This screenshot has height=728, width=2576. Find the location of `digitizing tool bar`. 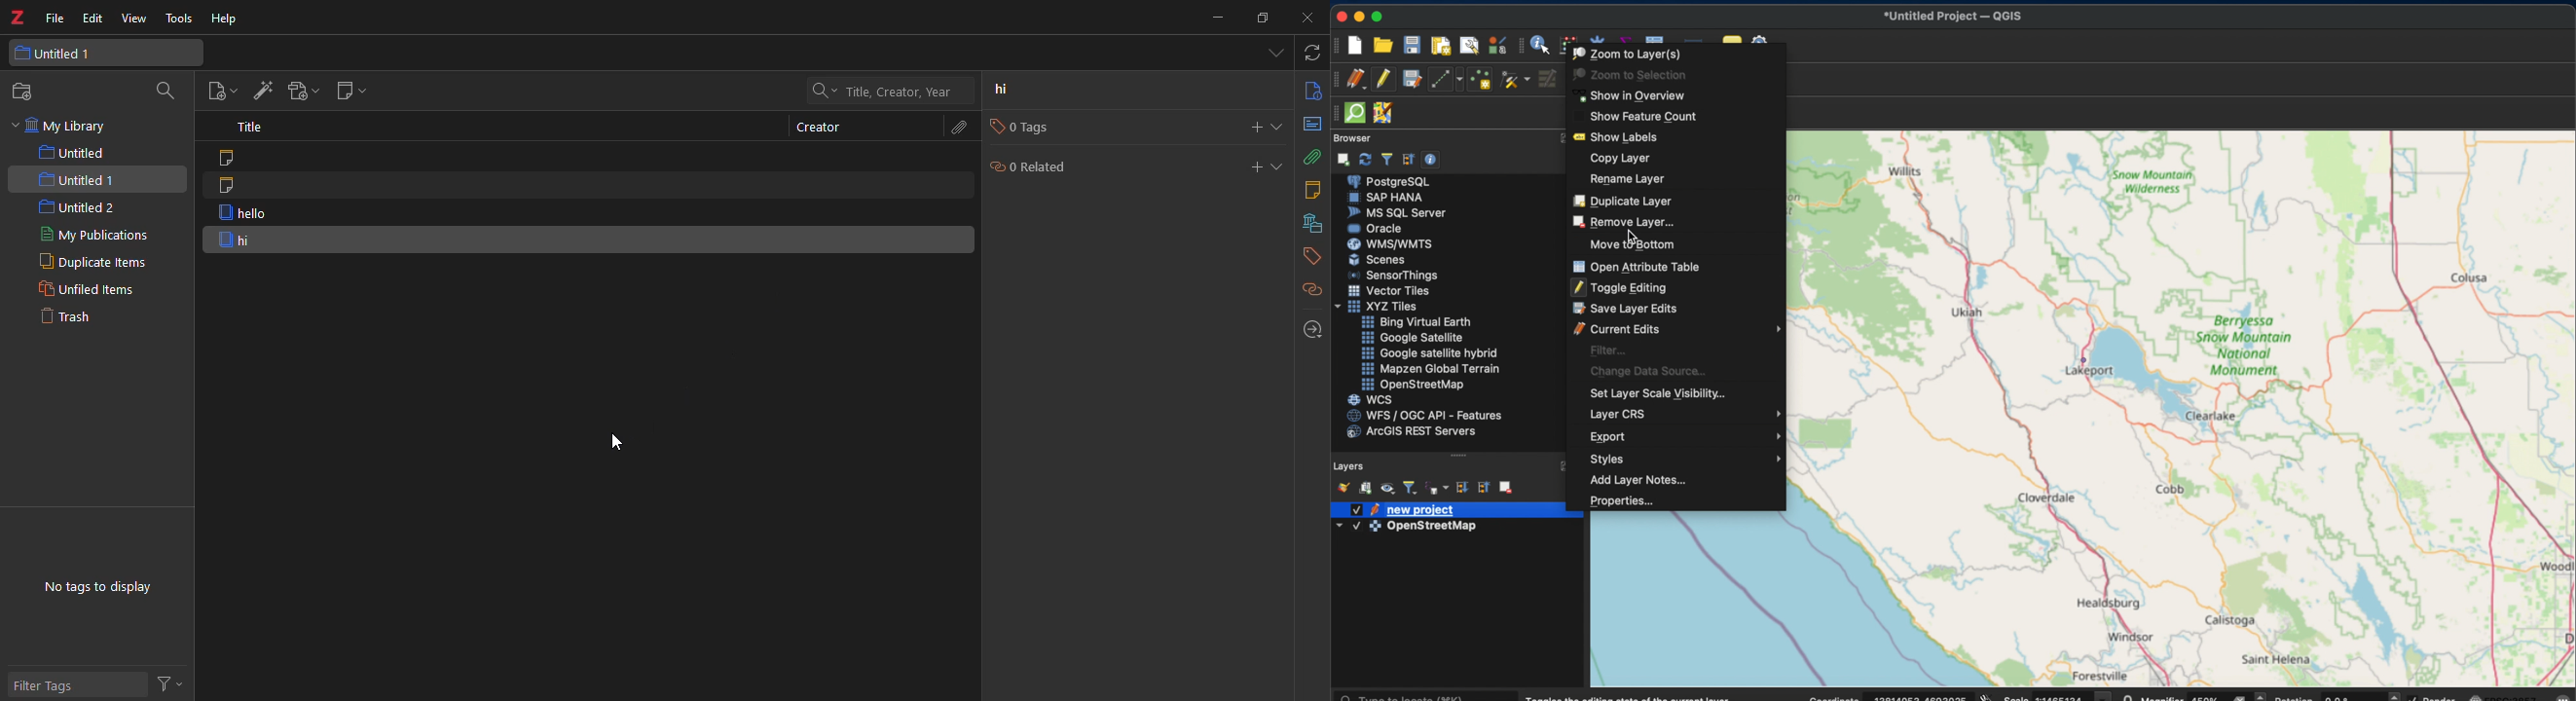

digitizing tool bar is located at coordinates (1338, 80).